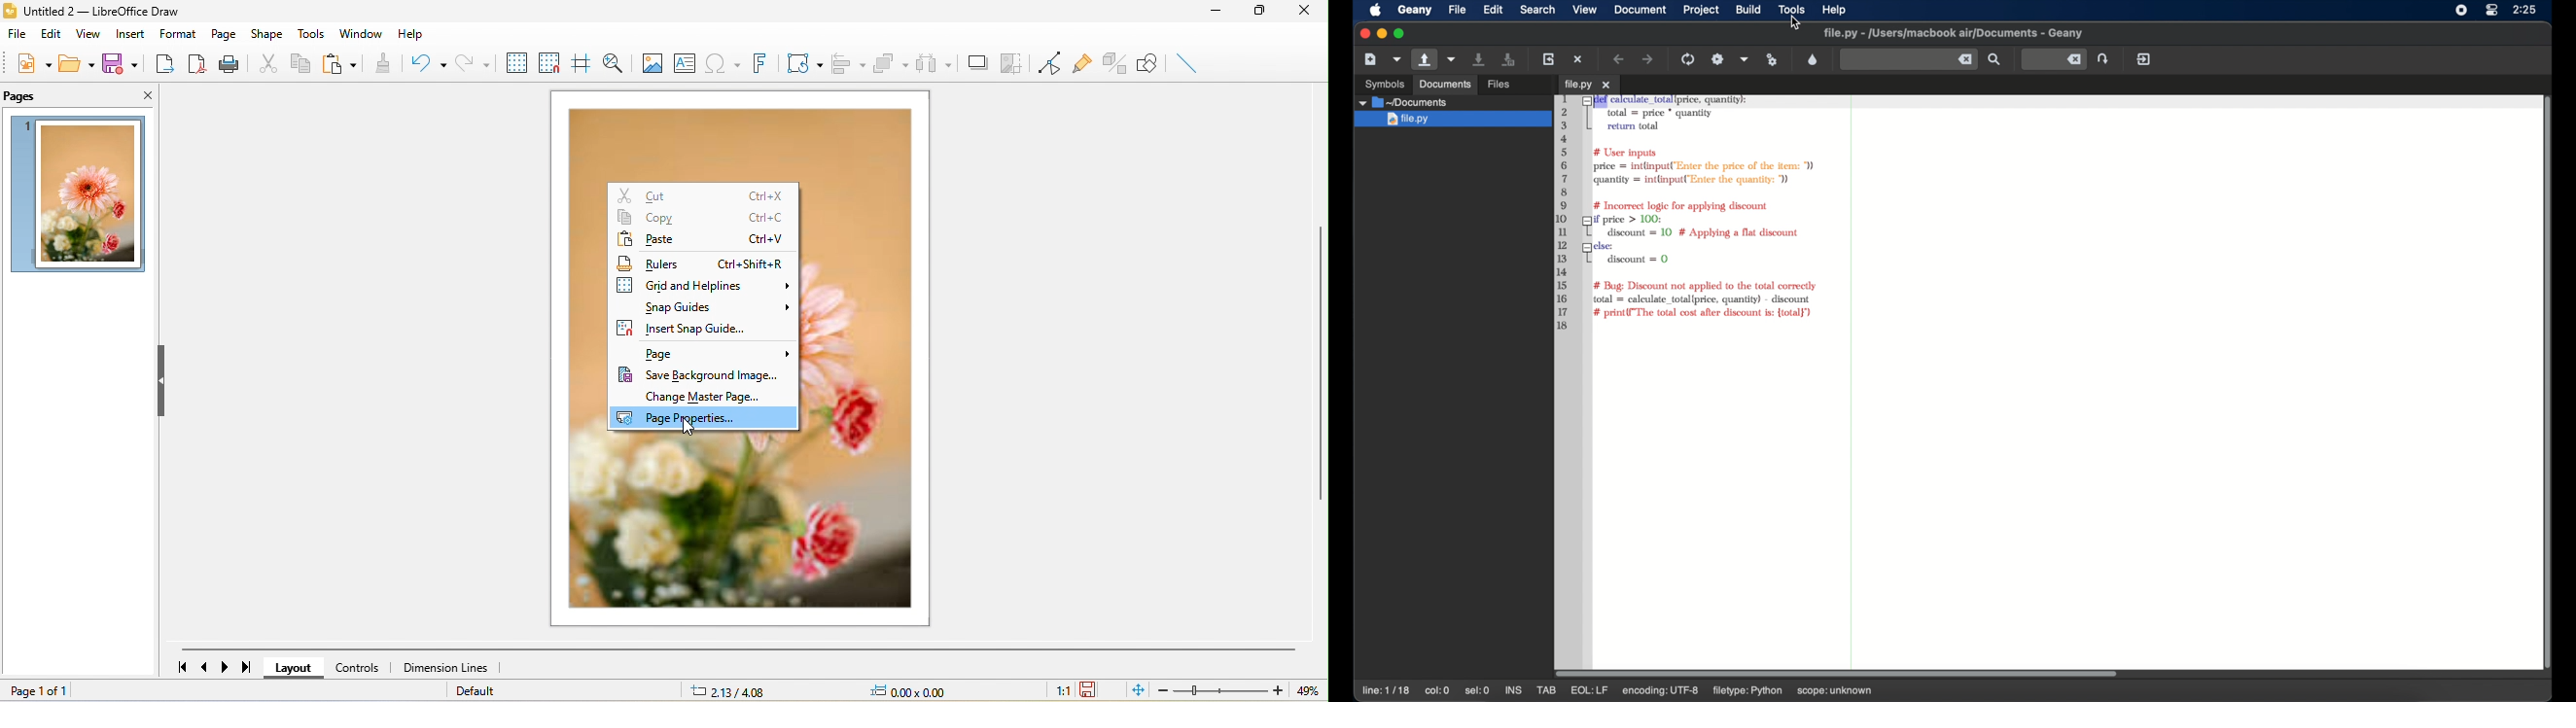 This screenshot has width=2576, height=728. What do you see at coordinates (415, 31) in the screenshot?
I see `help` at bounding box center [415, 31].